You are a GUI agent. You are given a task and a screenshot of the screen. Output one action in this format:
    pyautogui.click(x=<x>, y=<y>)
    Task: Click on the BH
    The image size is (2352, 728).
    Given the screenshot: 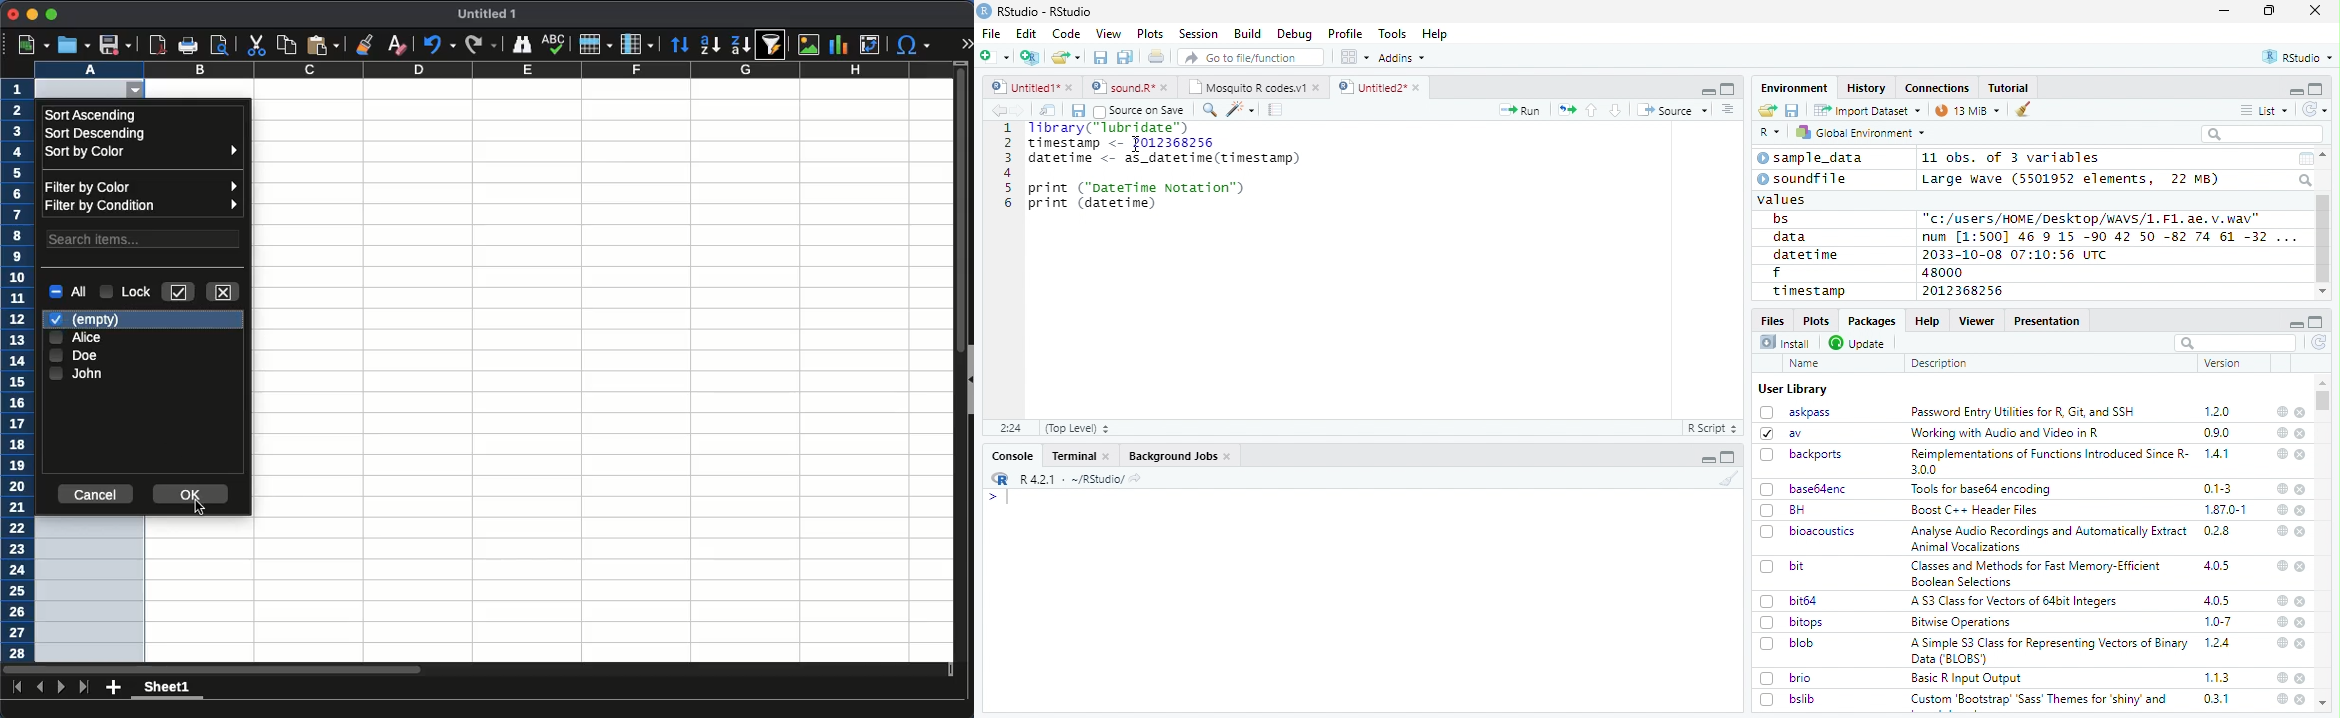 What is the action you would take?
    pyautogui.click(x=1785, y=510)
    